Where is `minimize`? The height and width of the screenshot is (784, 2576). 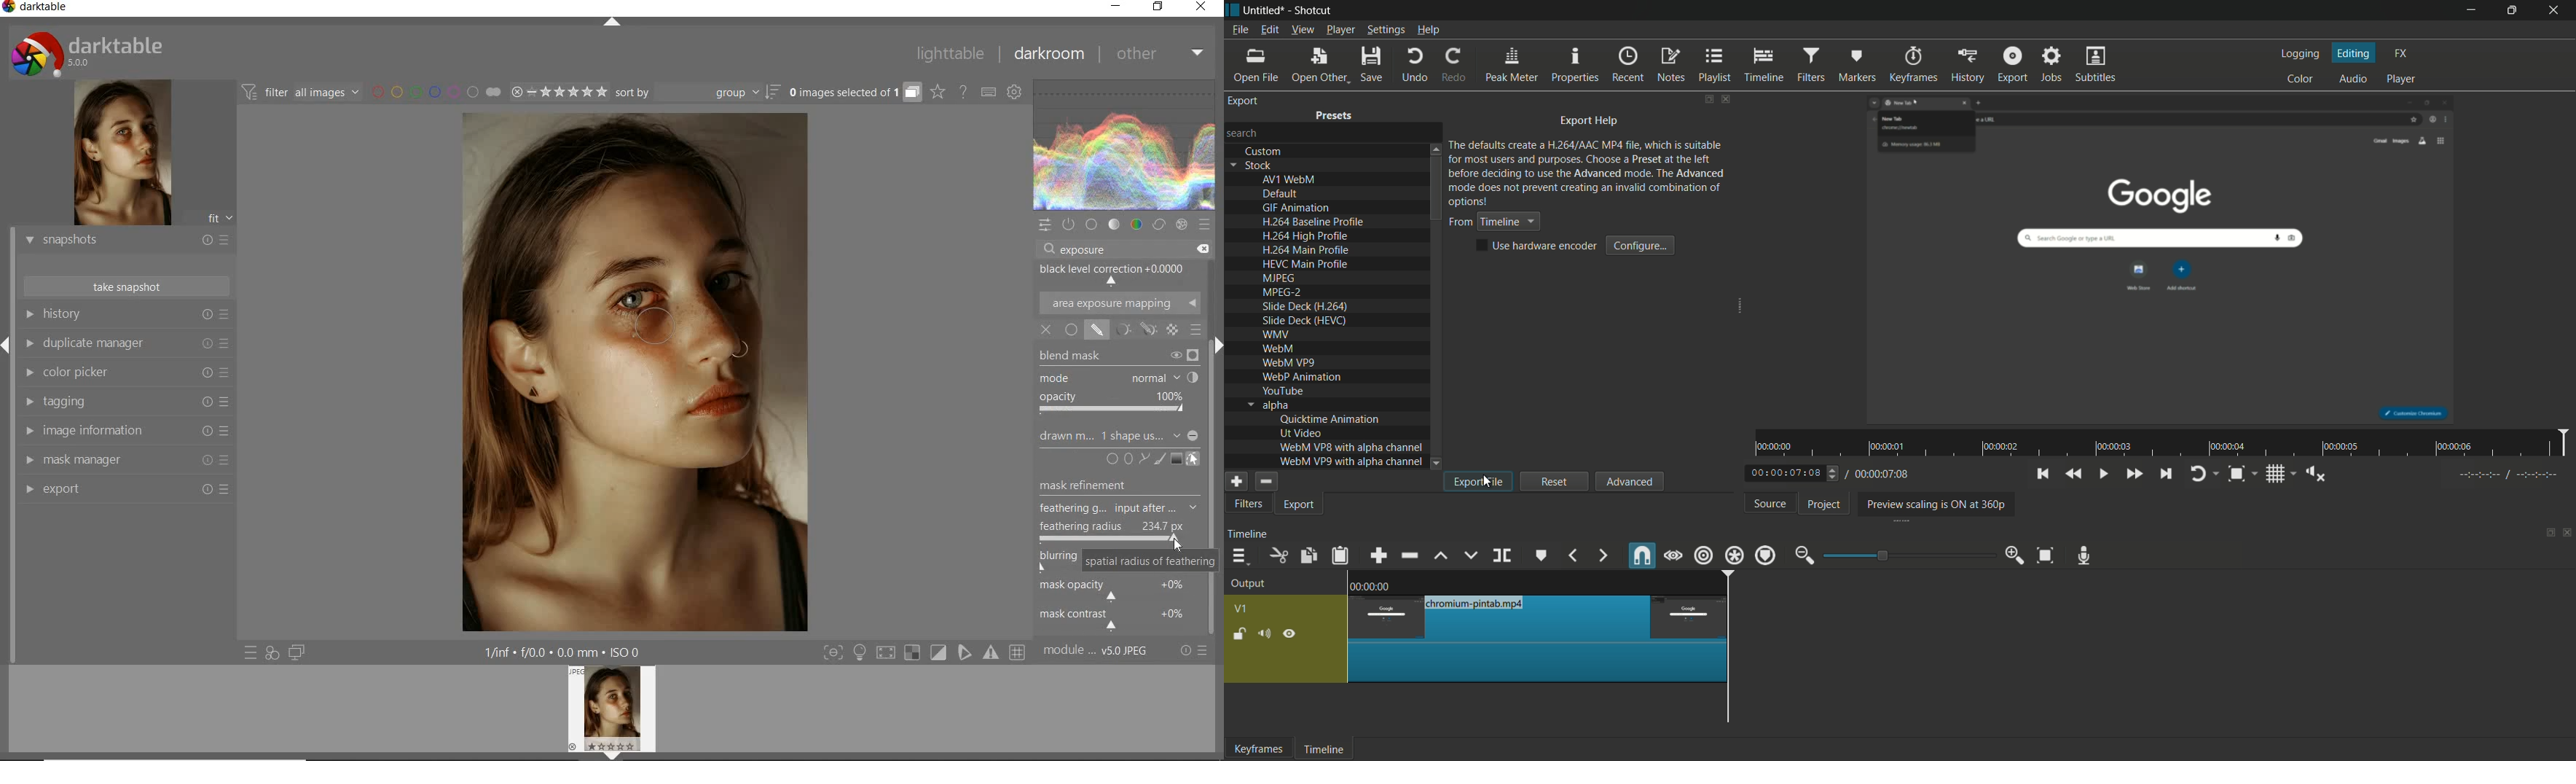 minimize is located at coordinates (2471, 11).